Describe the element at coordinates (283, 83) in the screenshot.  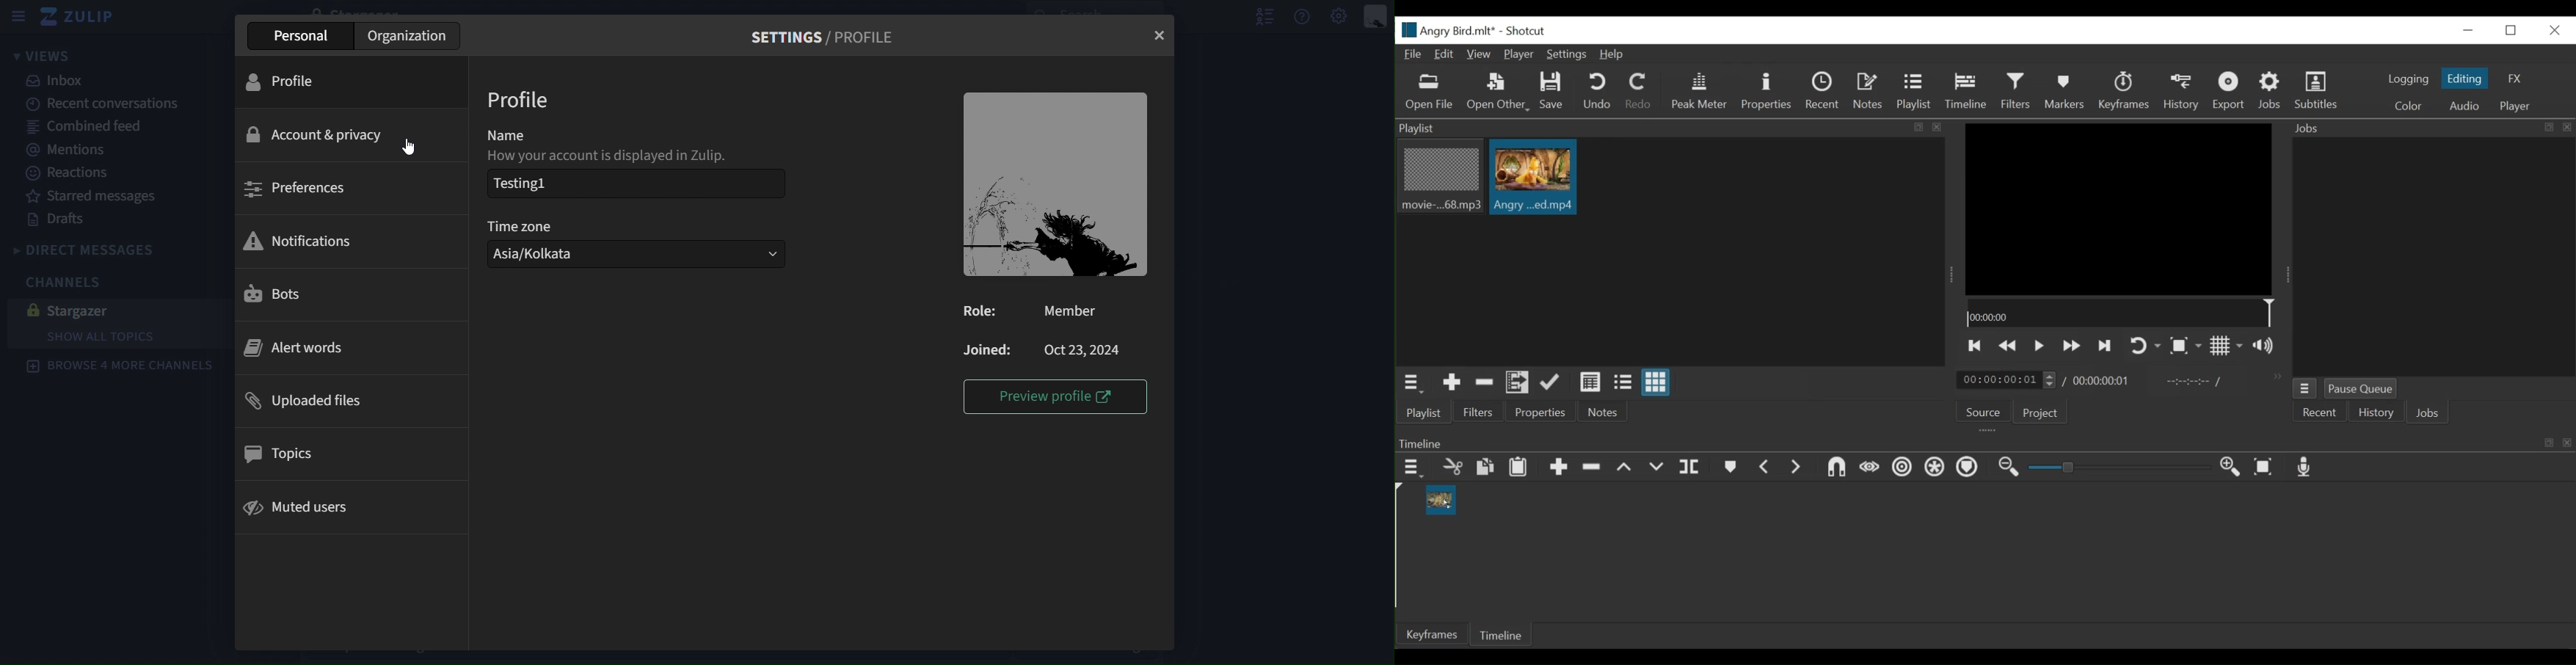
I see `profile` at that location.